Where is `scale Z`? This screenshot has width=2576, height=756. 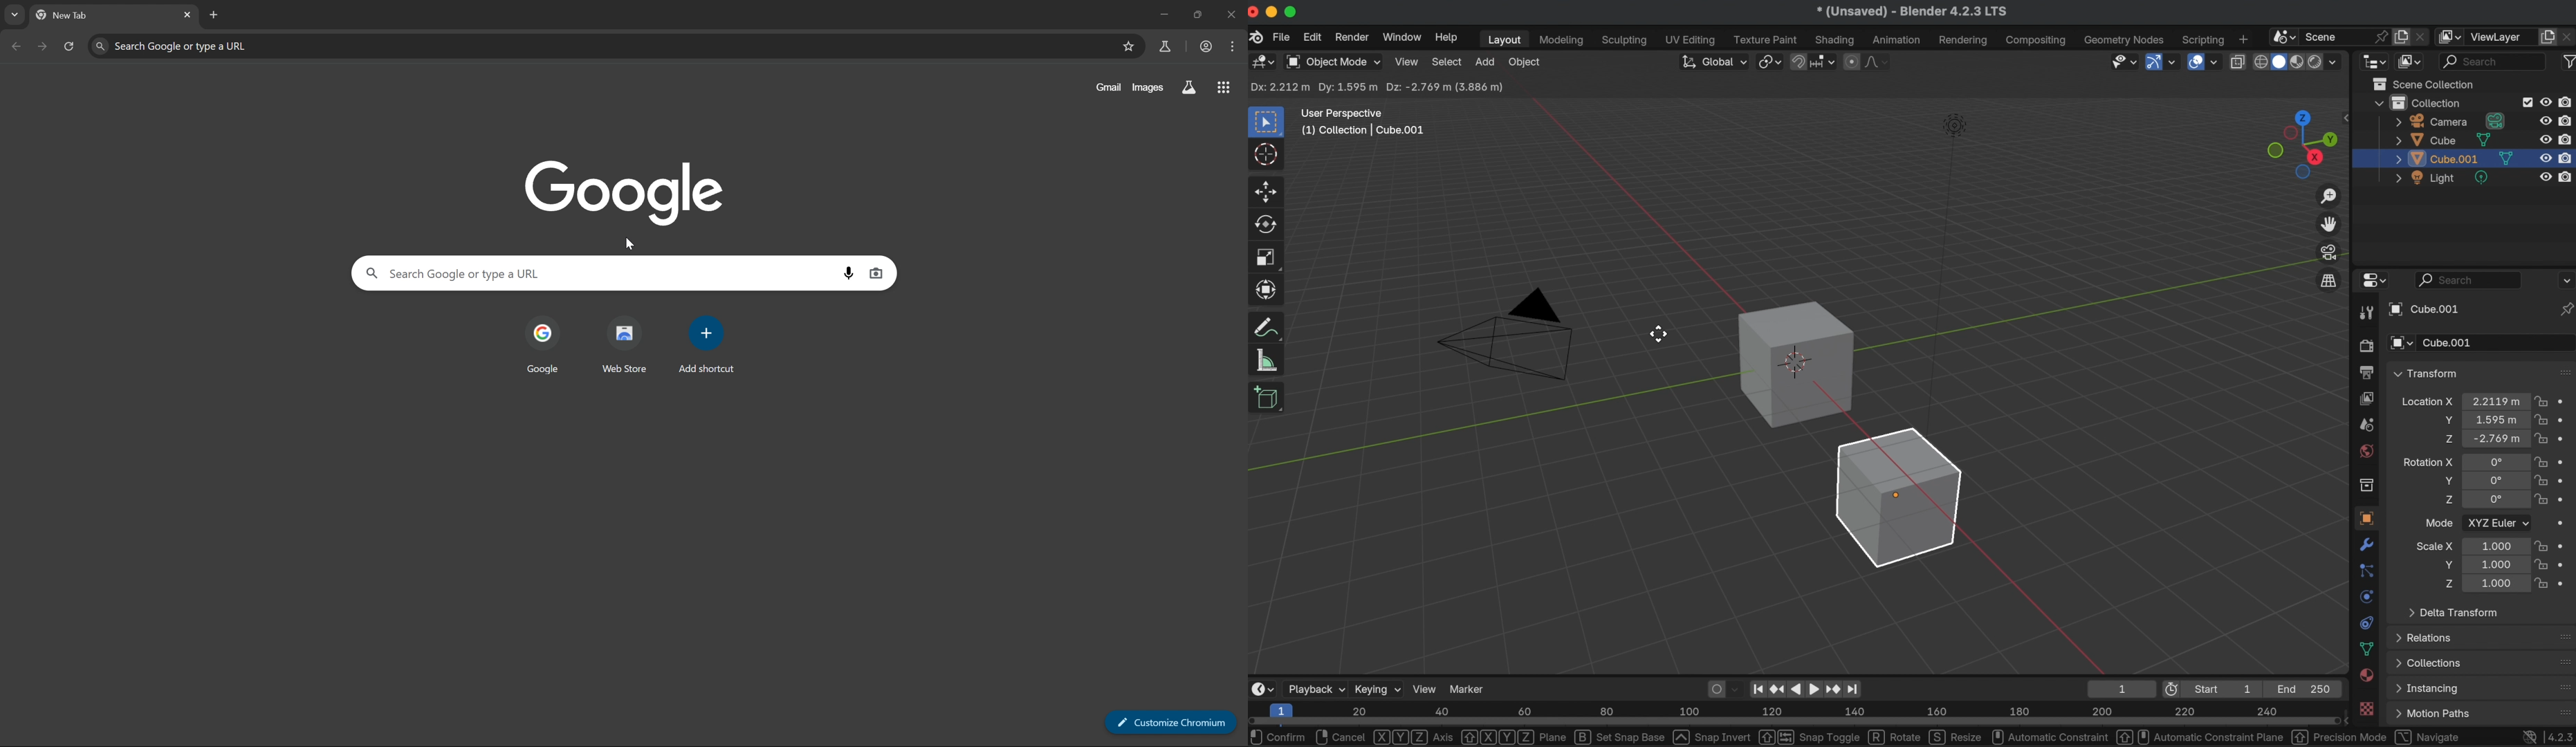
scale Z is located at coordinates (2447, 583).